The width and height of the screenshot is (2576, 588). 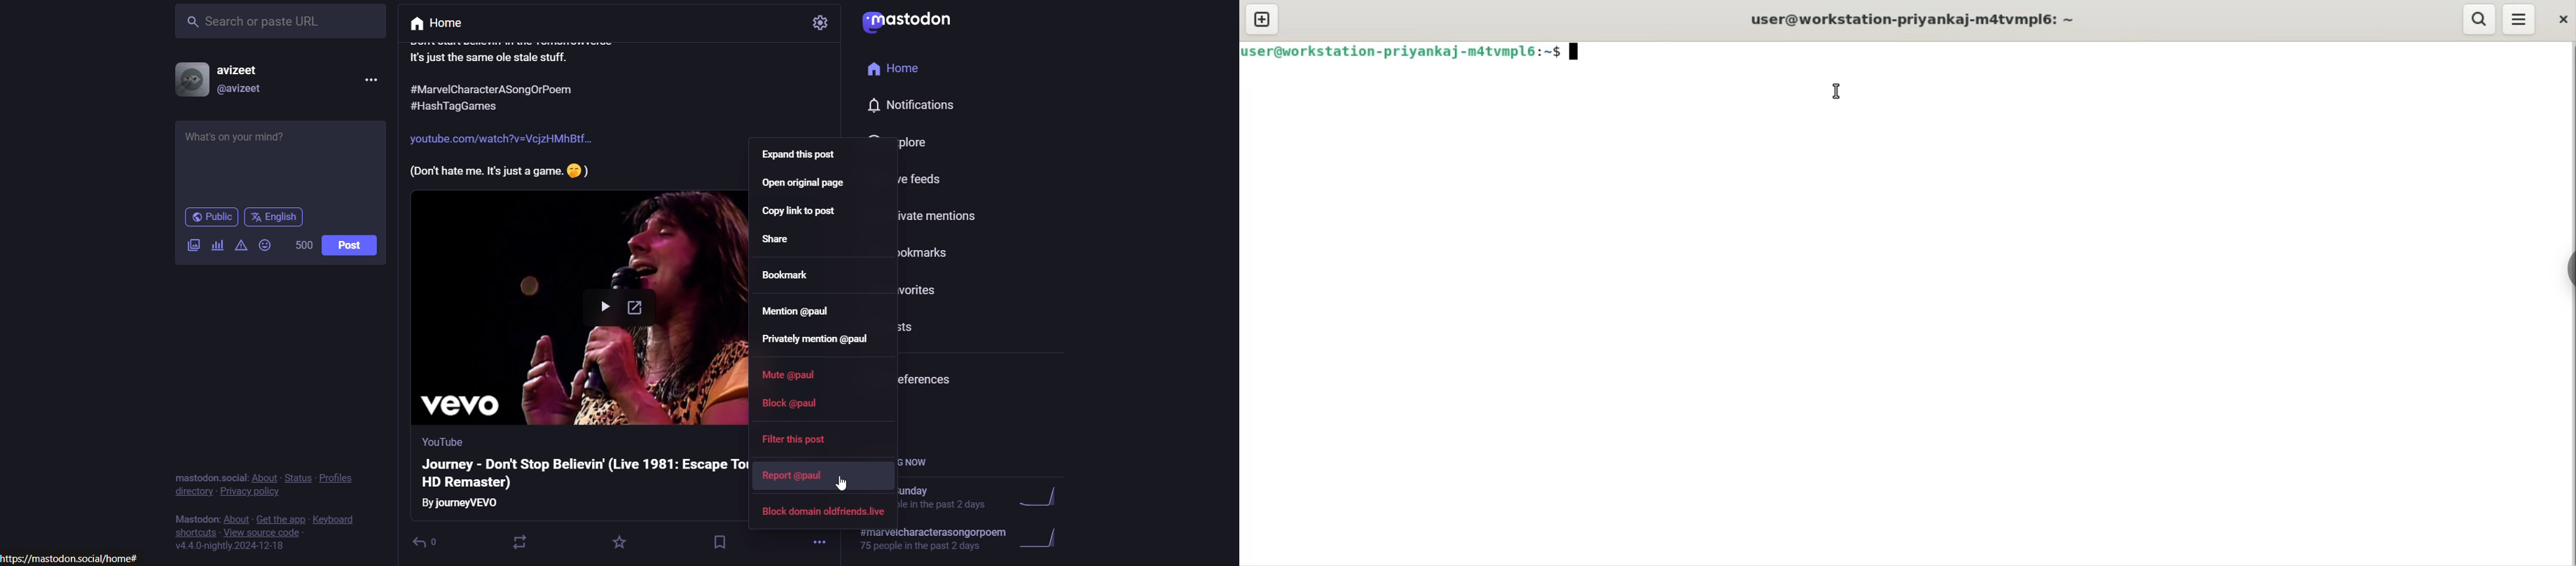 I want to click on mention user, so click(x=797, y=316).